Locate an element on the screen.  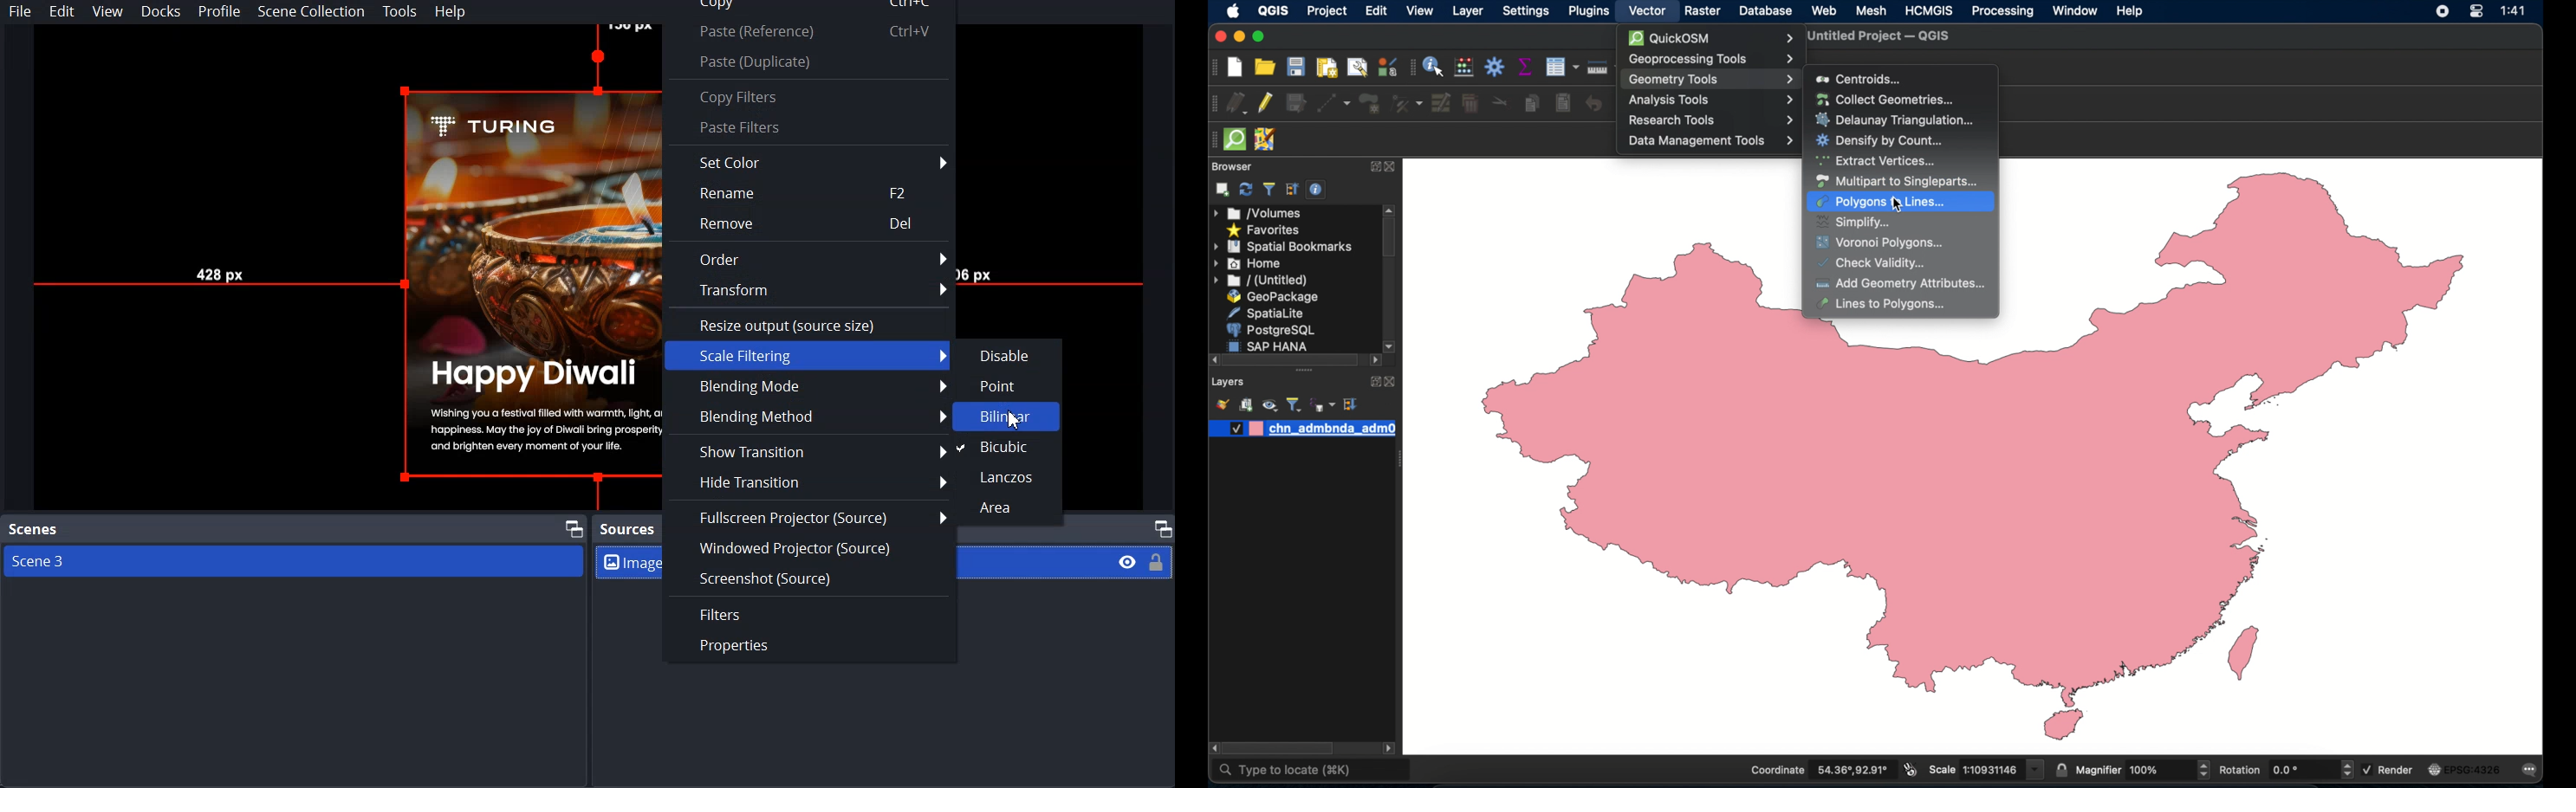
Paste  is located at coordinates (808, 61).